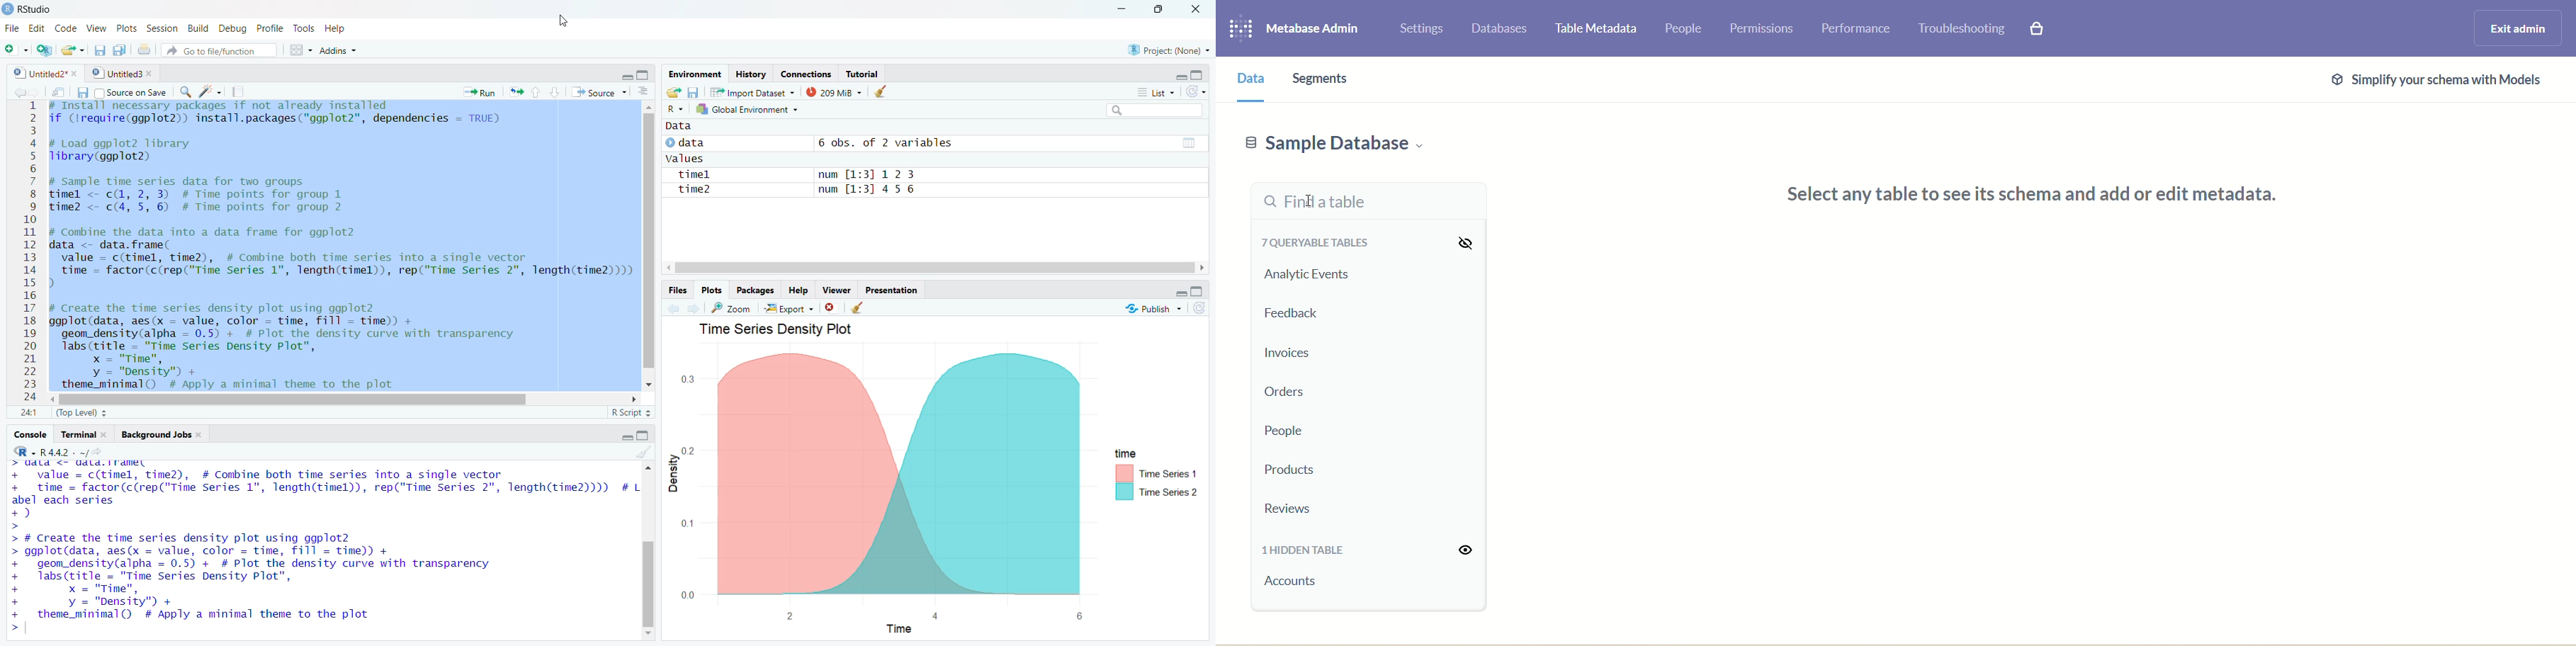  Describe the element at coordinates (683, 158) in the screenshot. I see `values` at that location.